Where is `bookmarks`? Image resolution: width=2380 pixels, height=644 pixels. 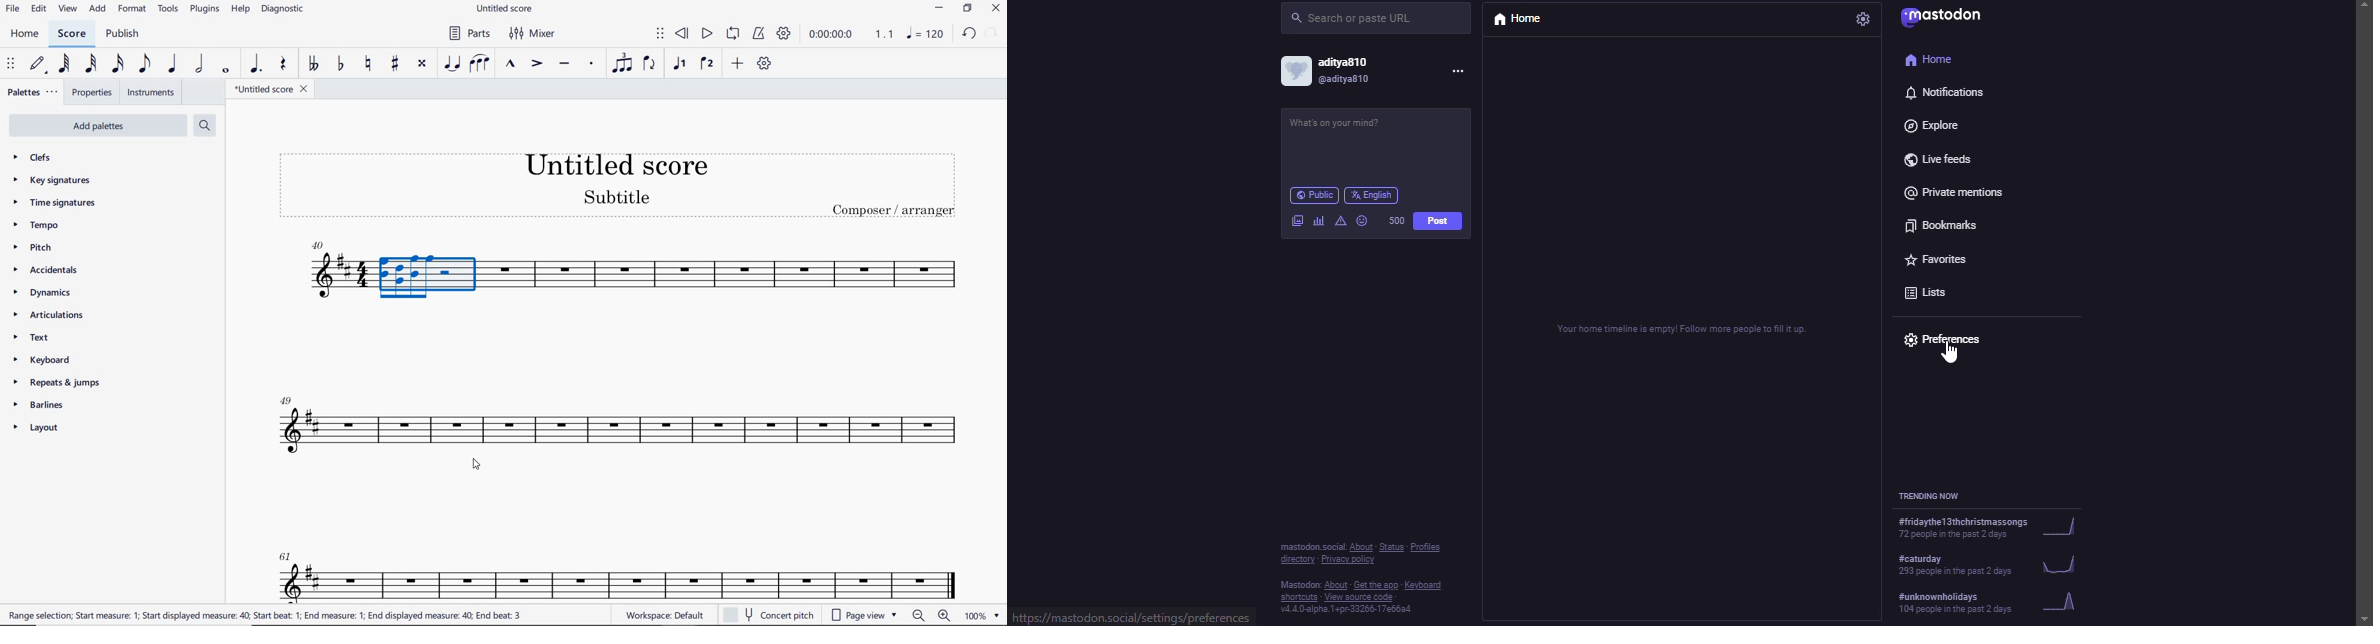 bookmarks is located at coordinates (1943, 224).